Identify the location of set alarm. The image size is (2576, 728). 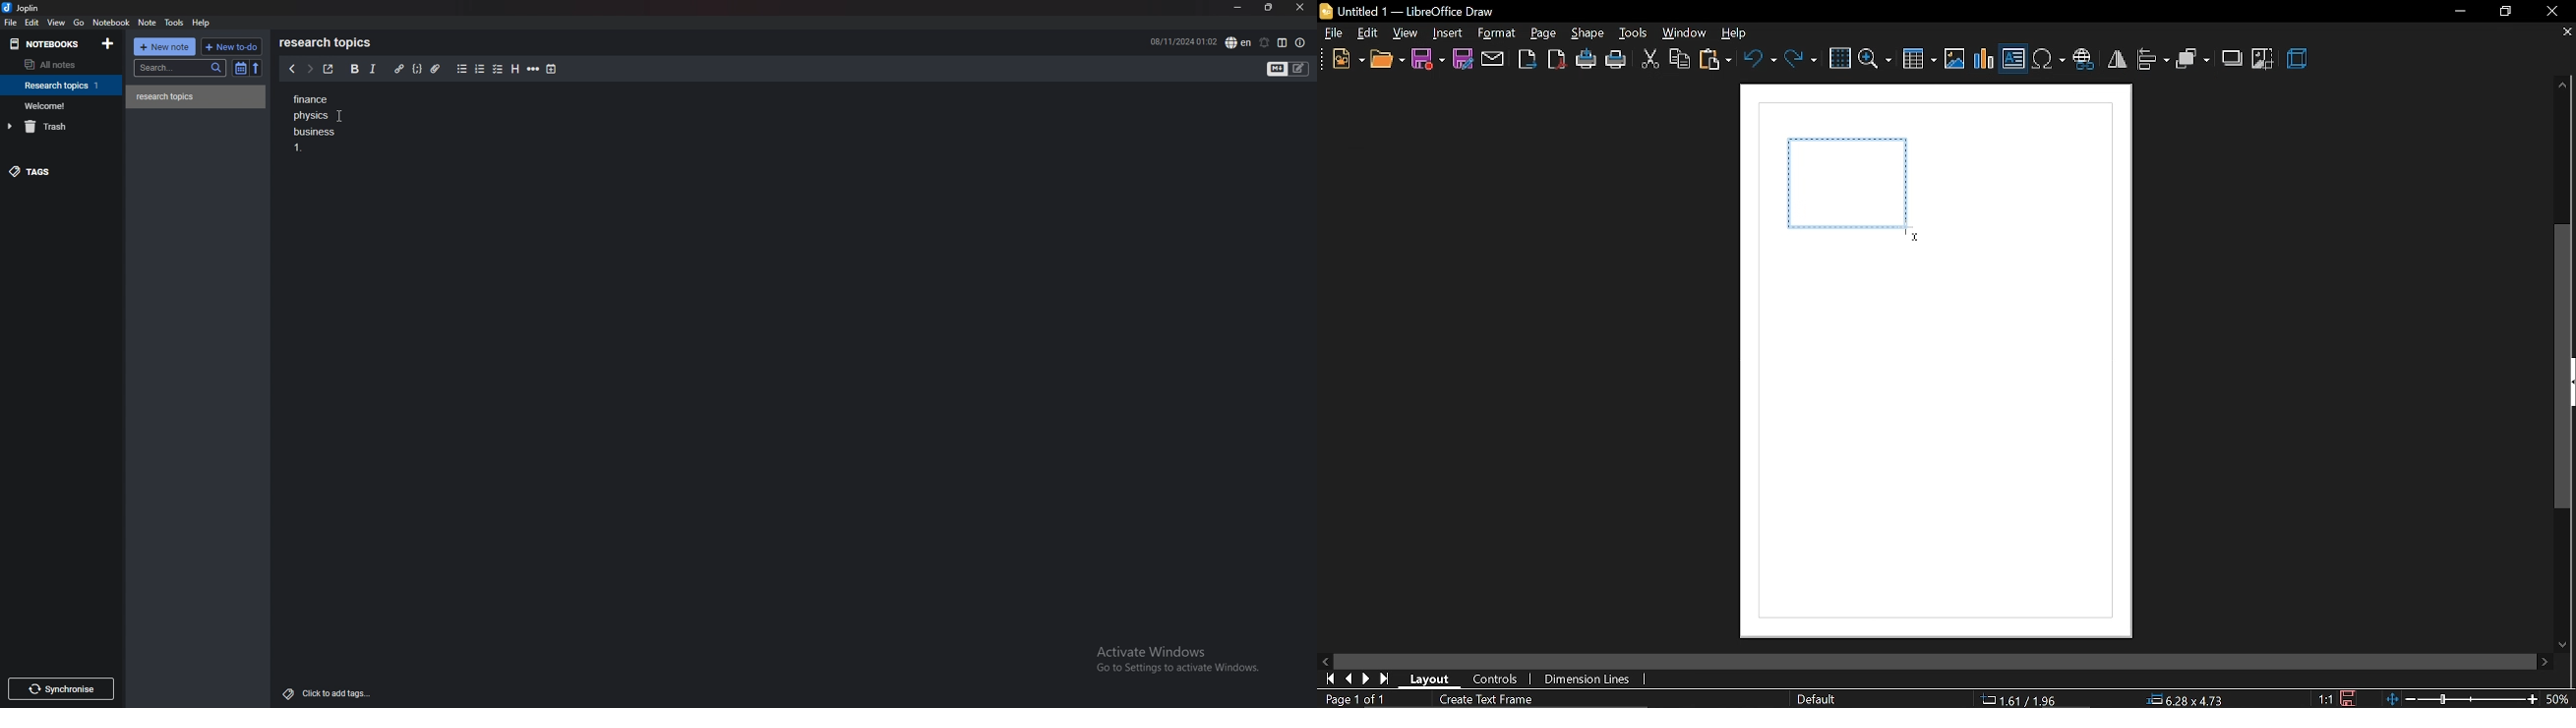
(1263, 43).